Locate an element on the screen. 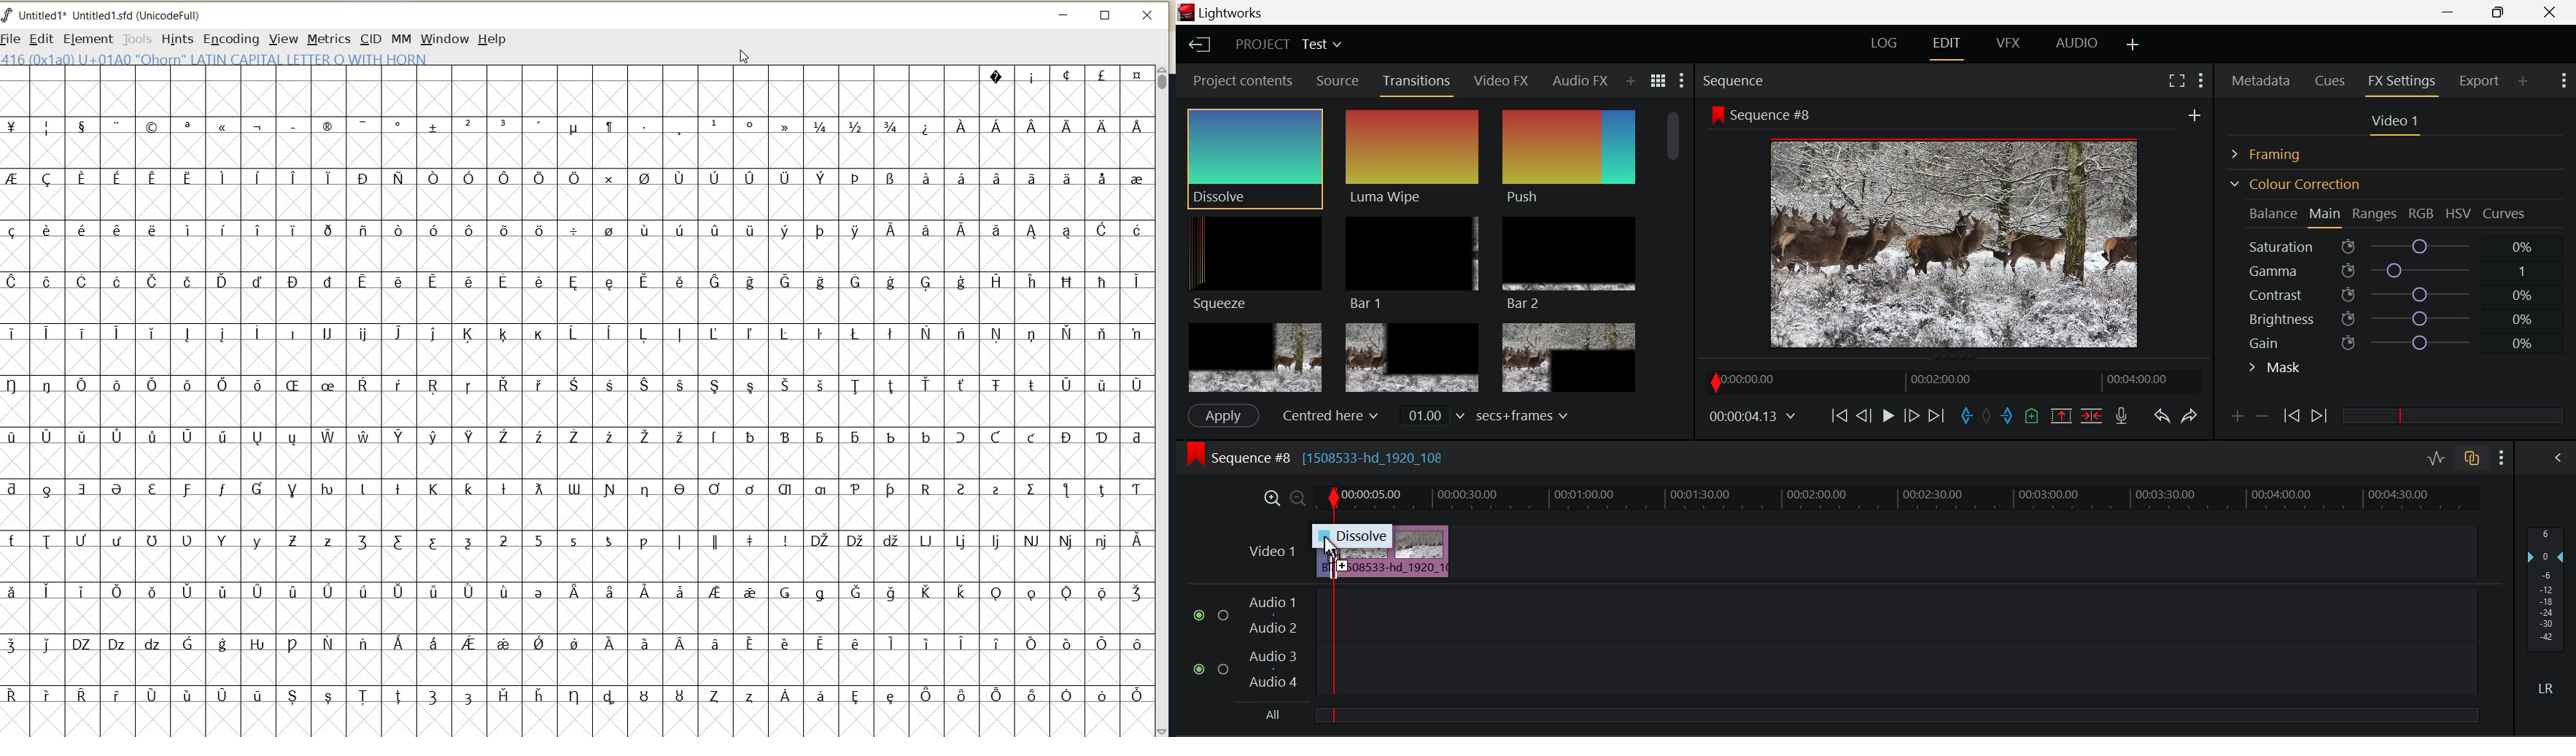  Transitions is located at coordinates (1418, 82).